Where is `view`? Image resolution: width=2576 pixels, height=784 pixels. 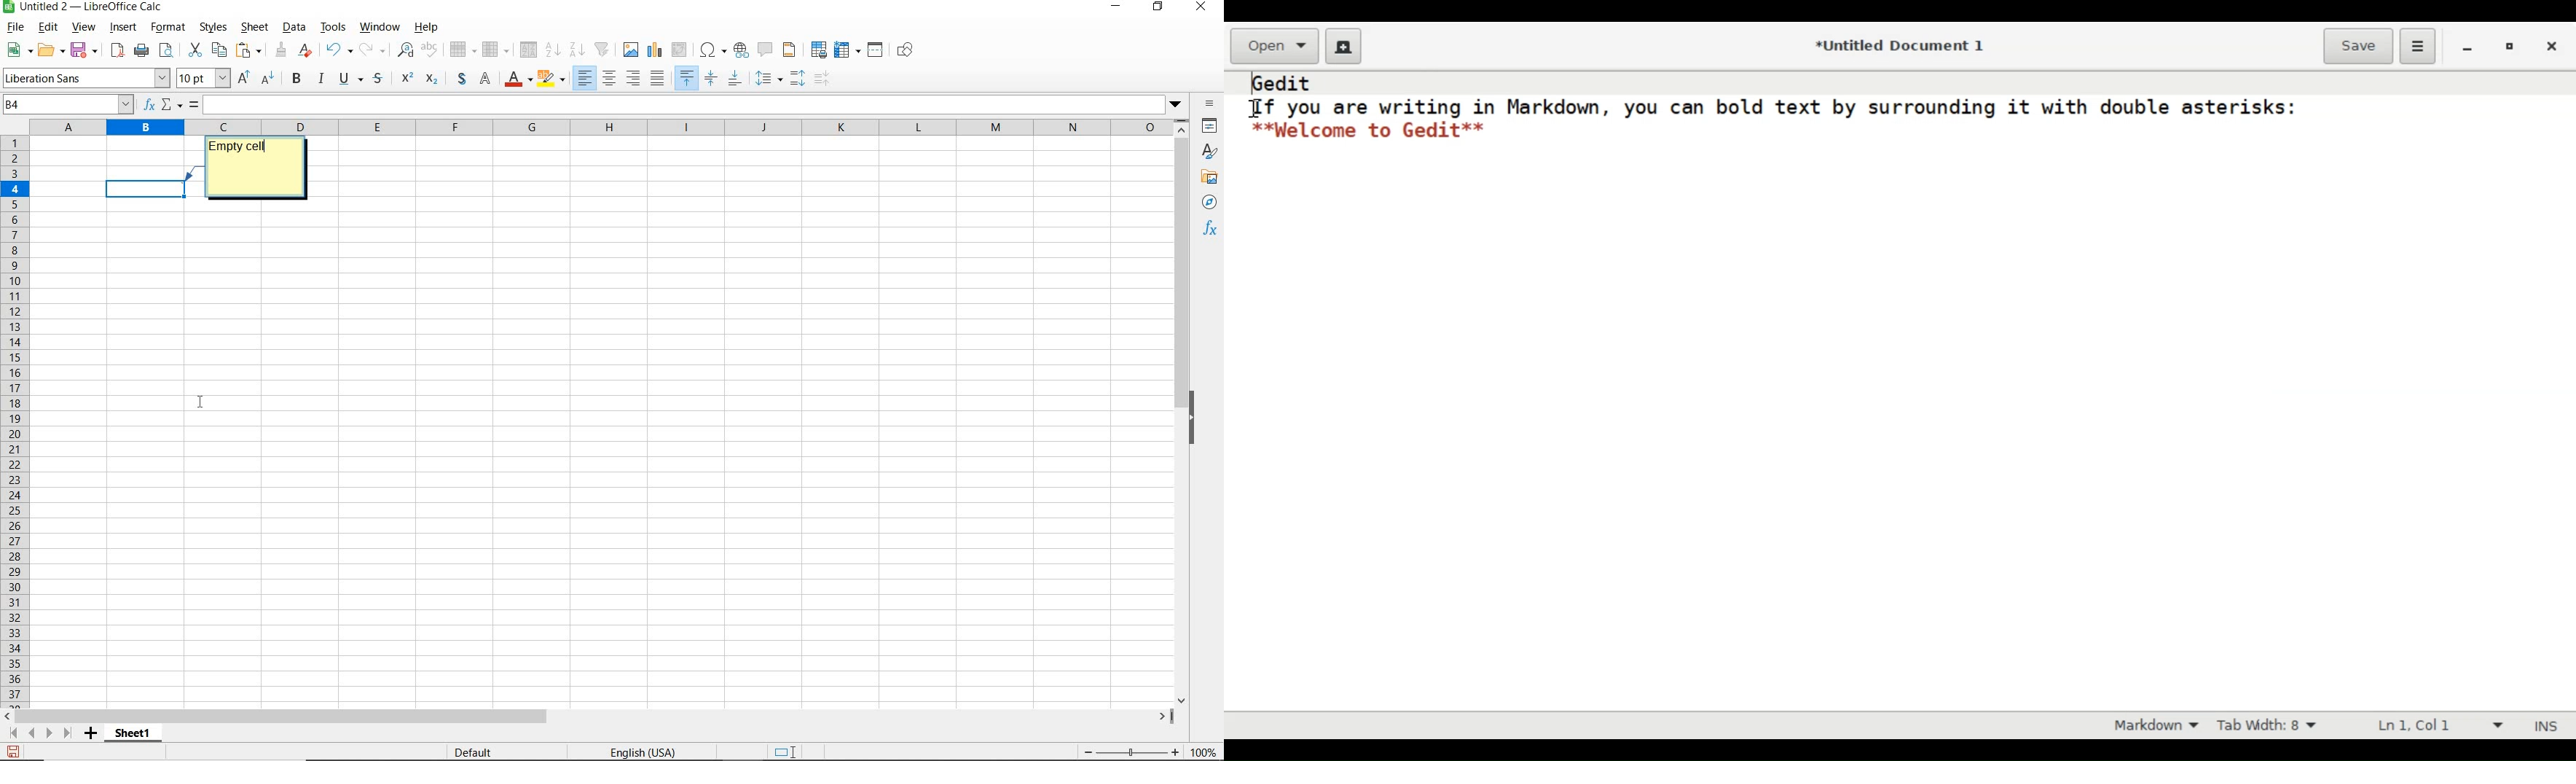 view is located at coordinates (85, 29).